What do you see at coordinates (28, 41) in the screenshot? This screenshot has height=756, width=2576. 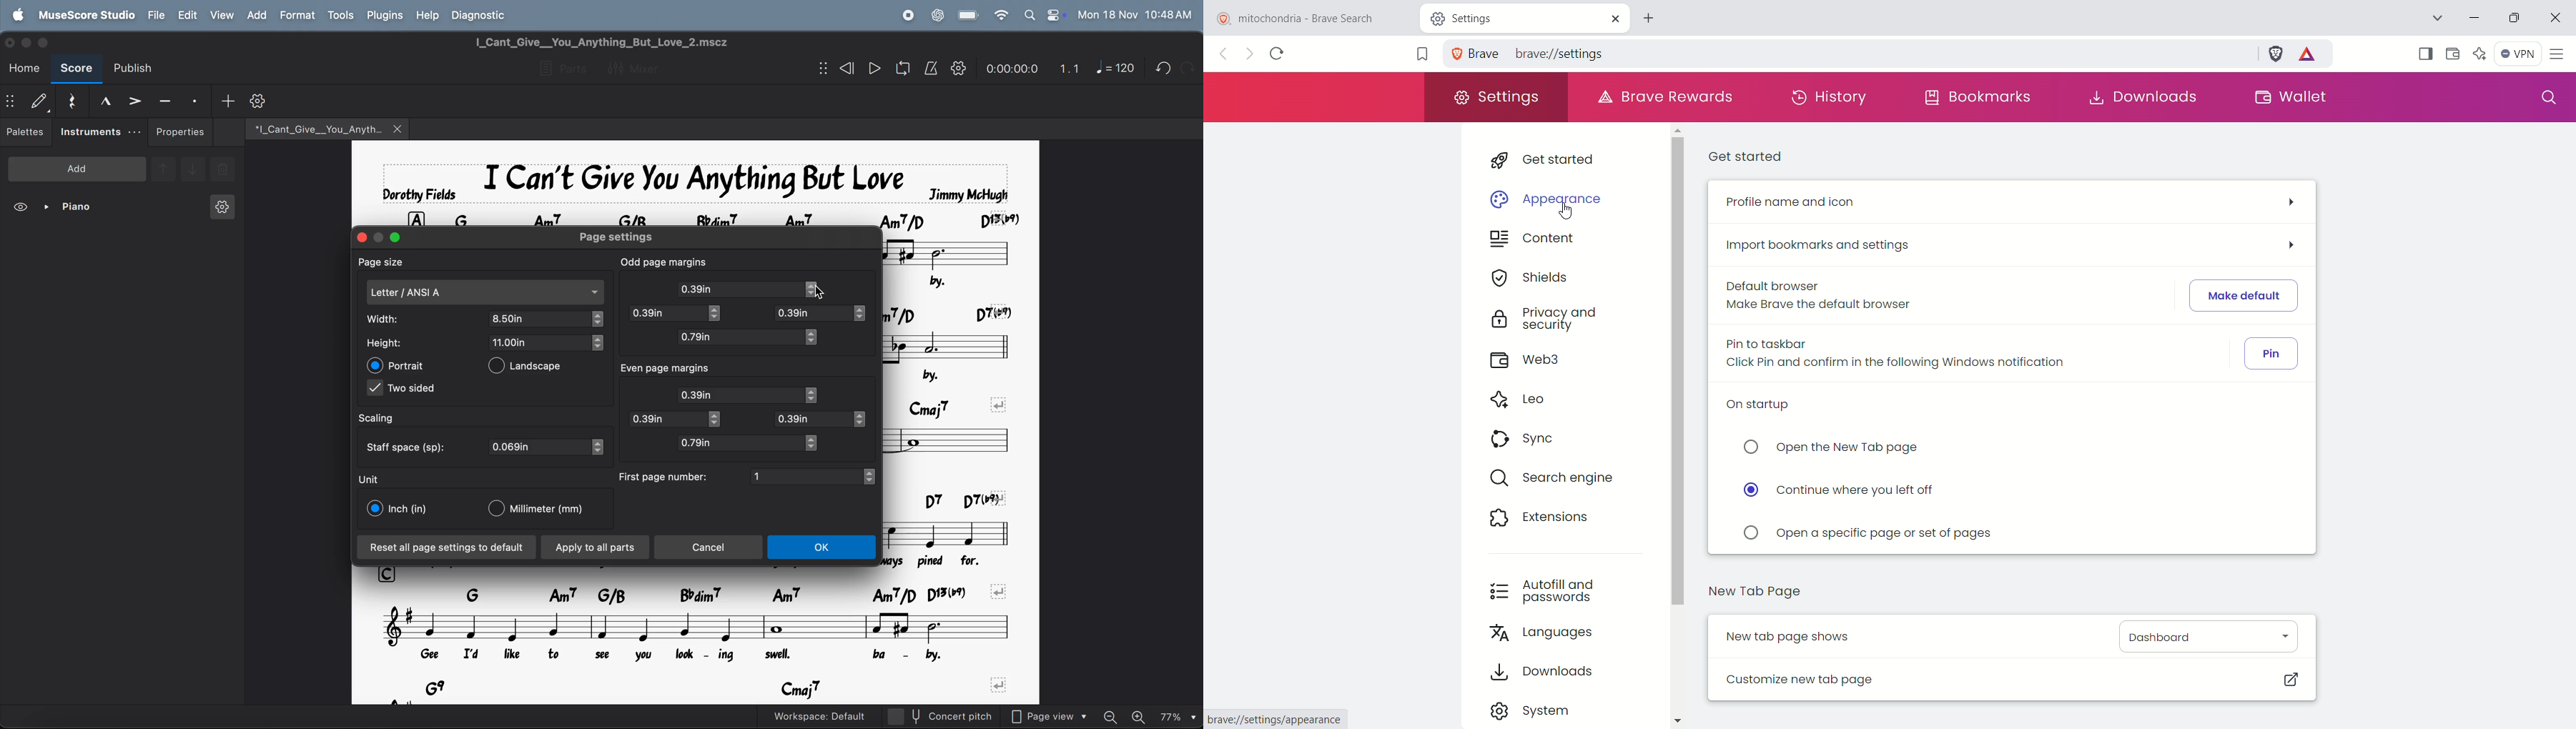 I see `minimize` at bounding box center [28, 41].